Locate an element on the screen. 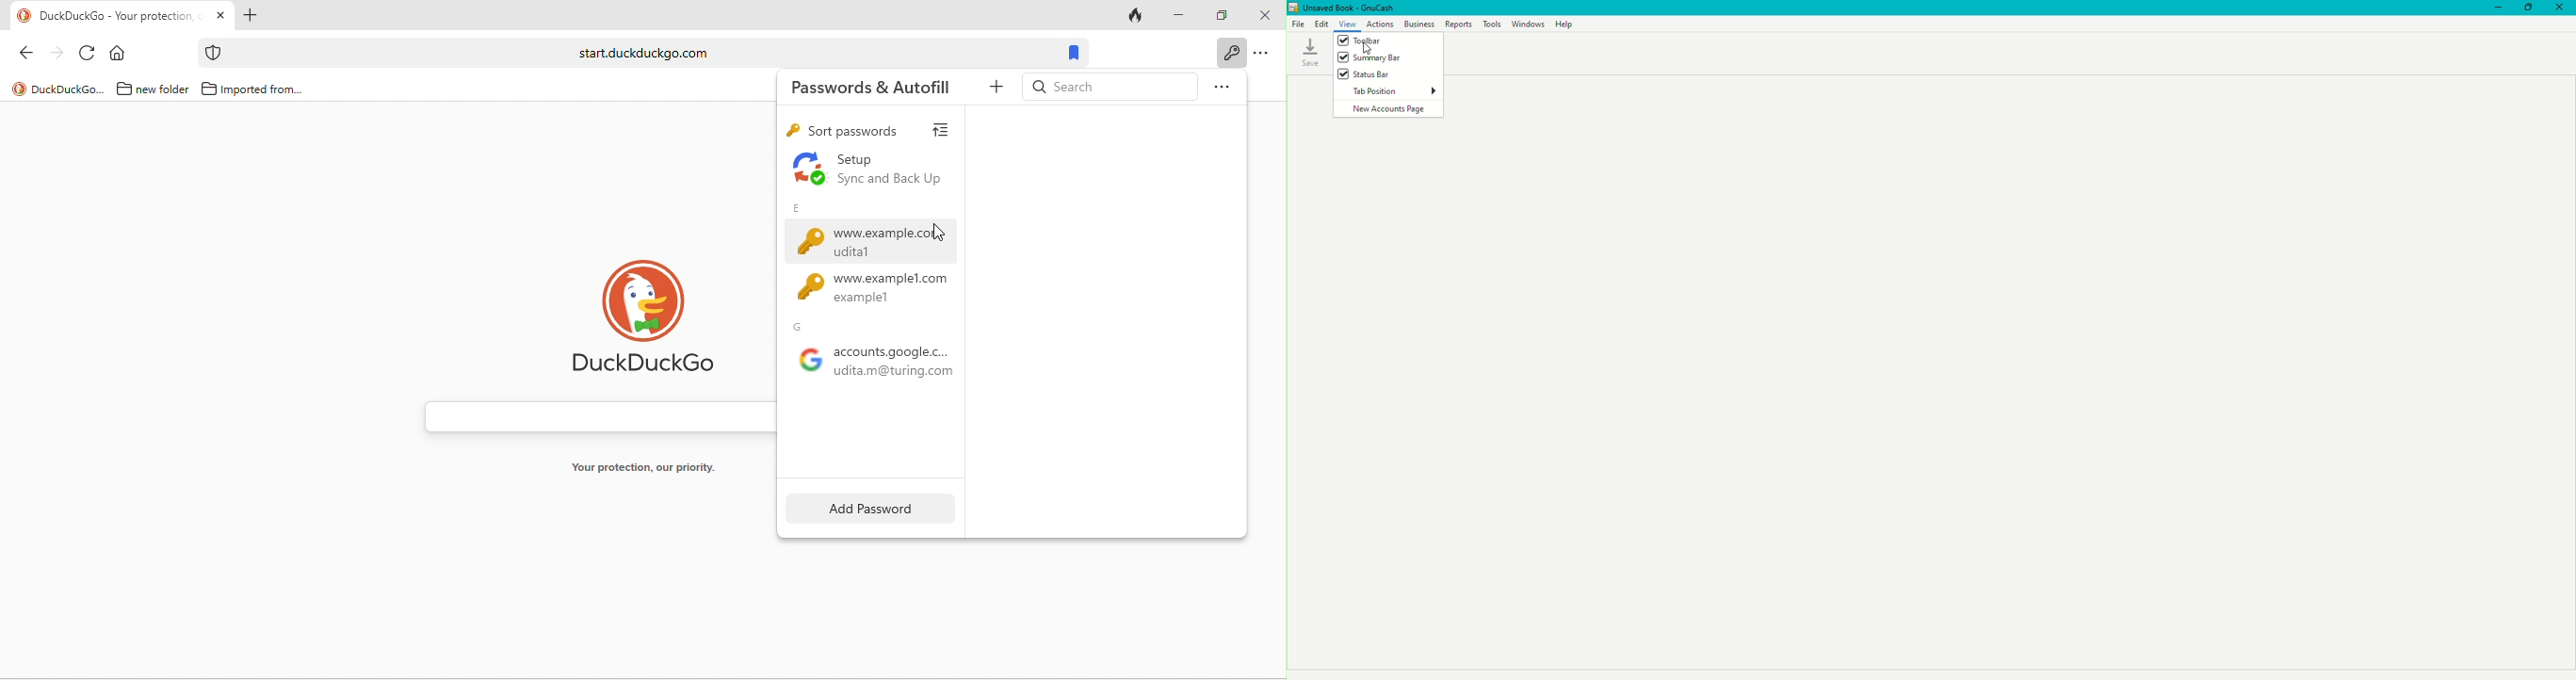 The height and width of the screenshot is (700, 2576). Tab Position is located at coordinates (1395, 92).